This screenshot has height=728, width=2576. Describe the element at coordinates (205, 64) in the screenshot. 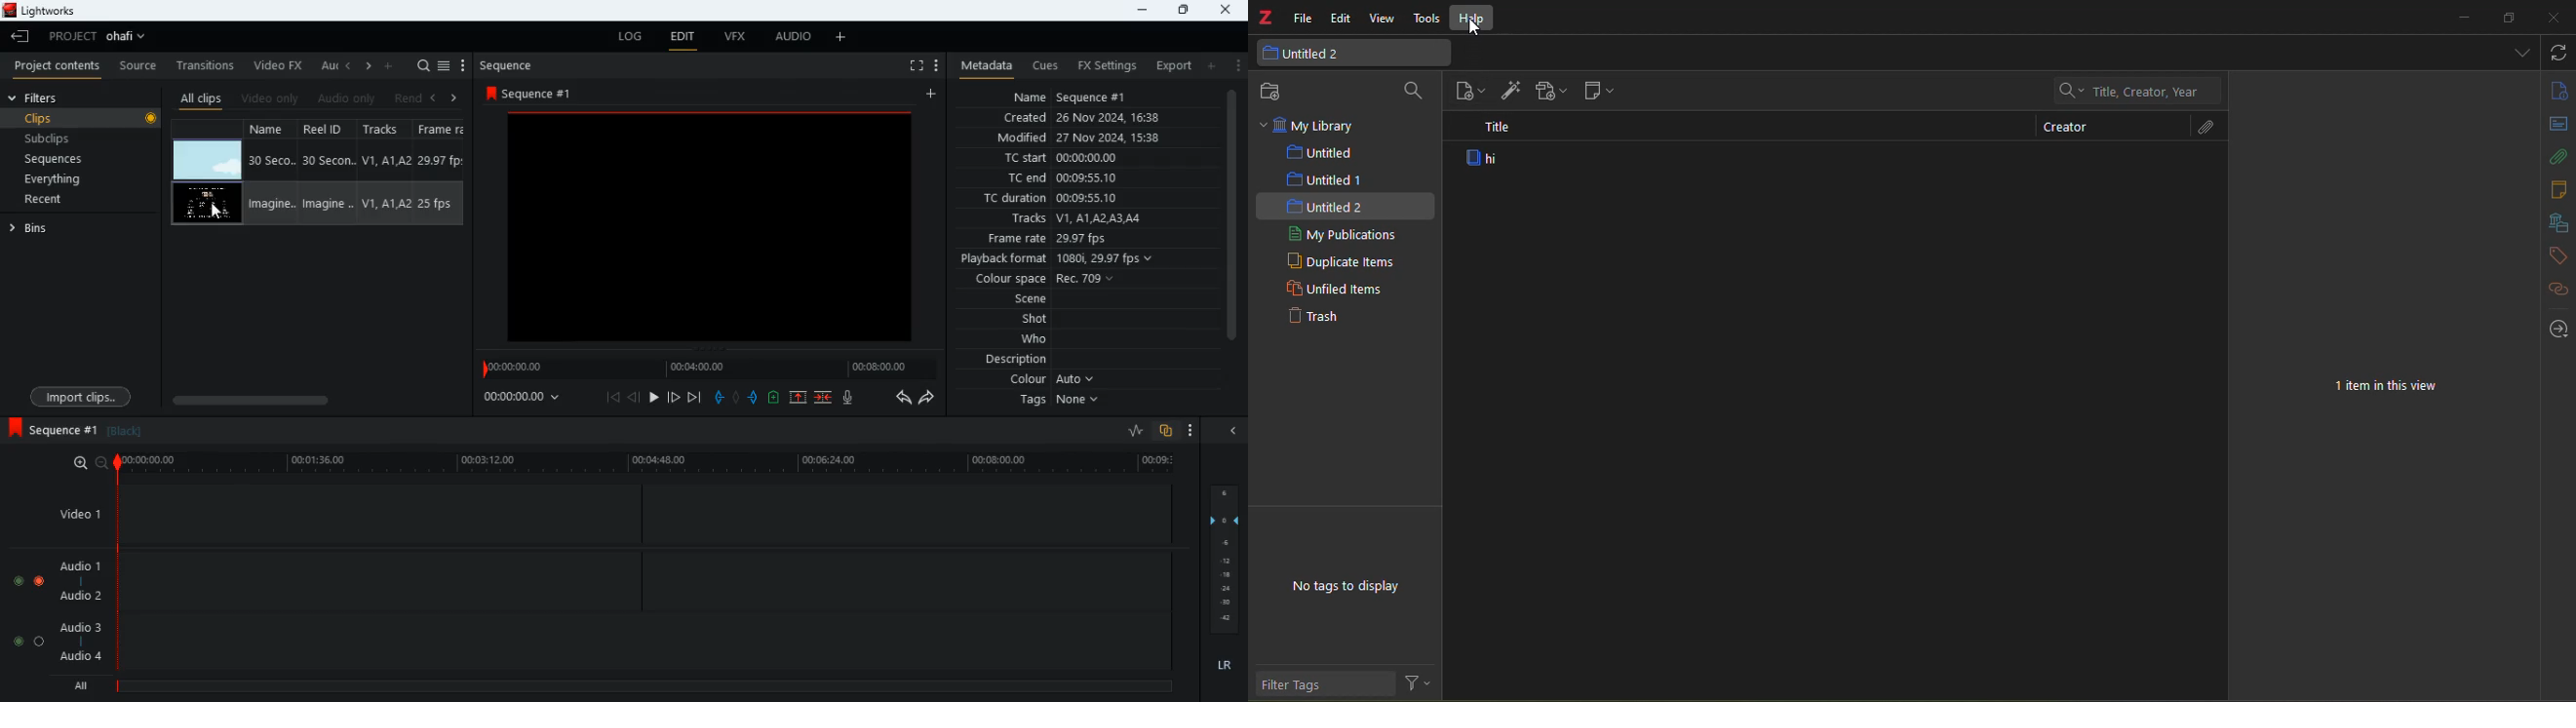

I see `transitions` at that location.